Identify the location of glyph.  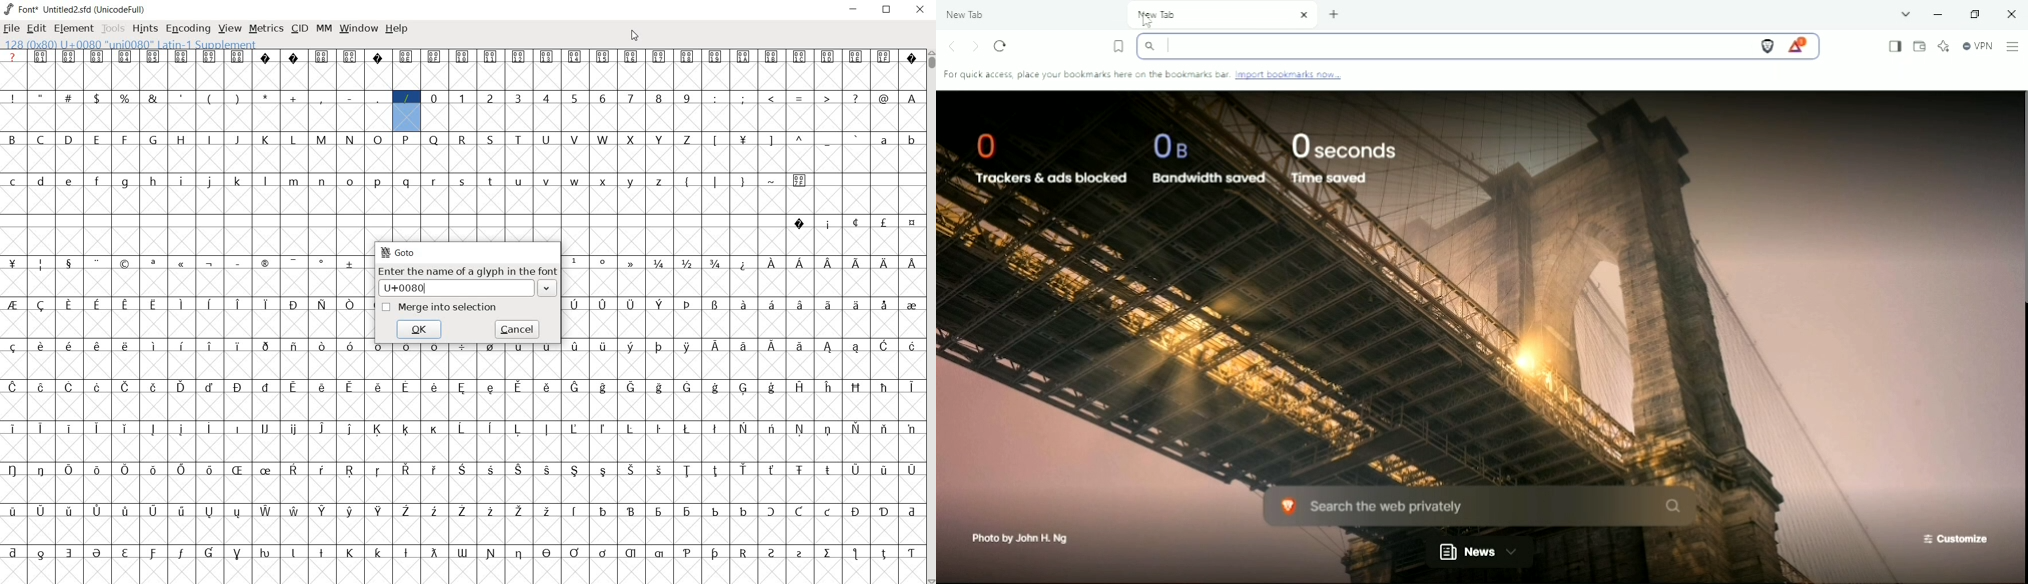
(321, 552).